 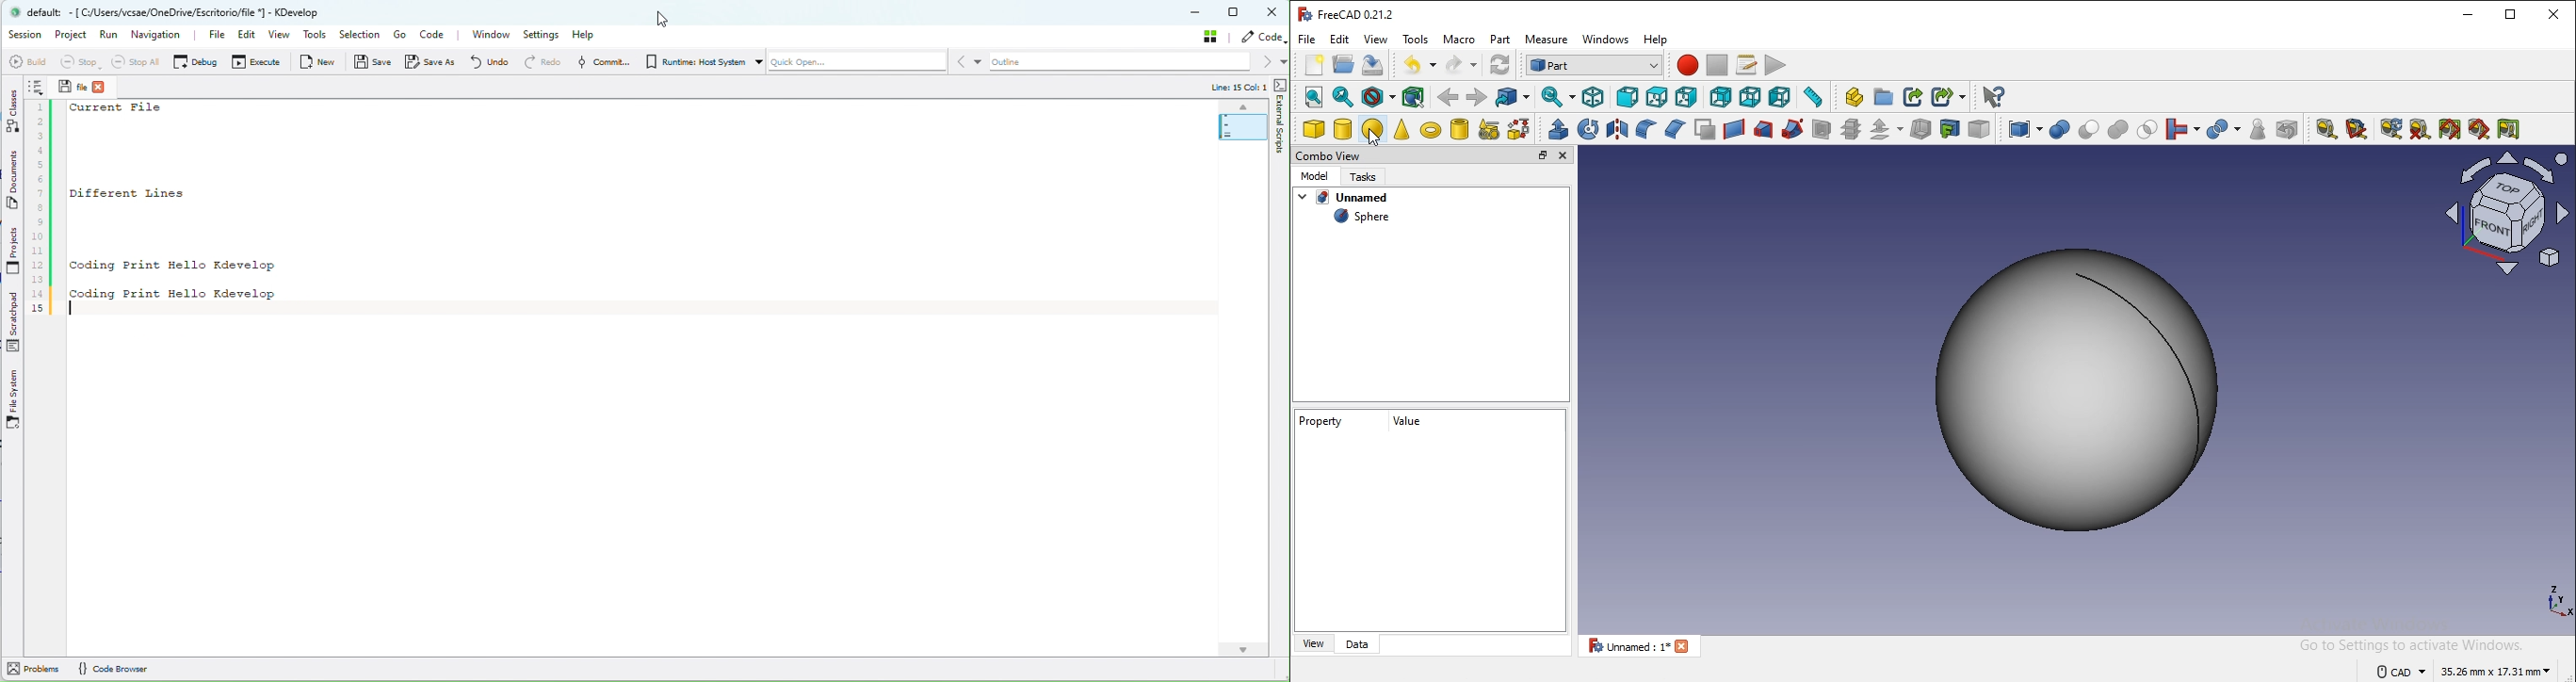 What do you see at coordinates (1993, 97) in the screenshot?
I see `what's this` at bounding box center [1993, 97].